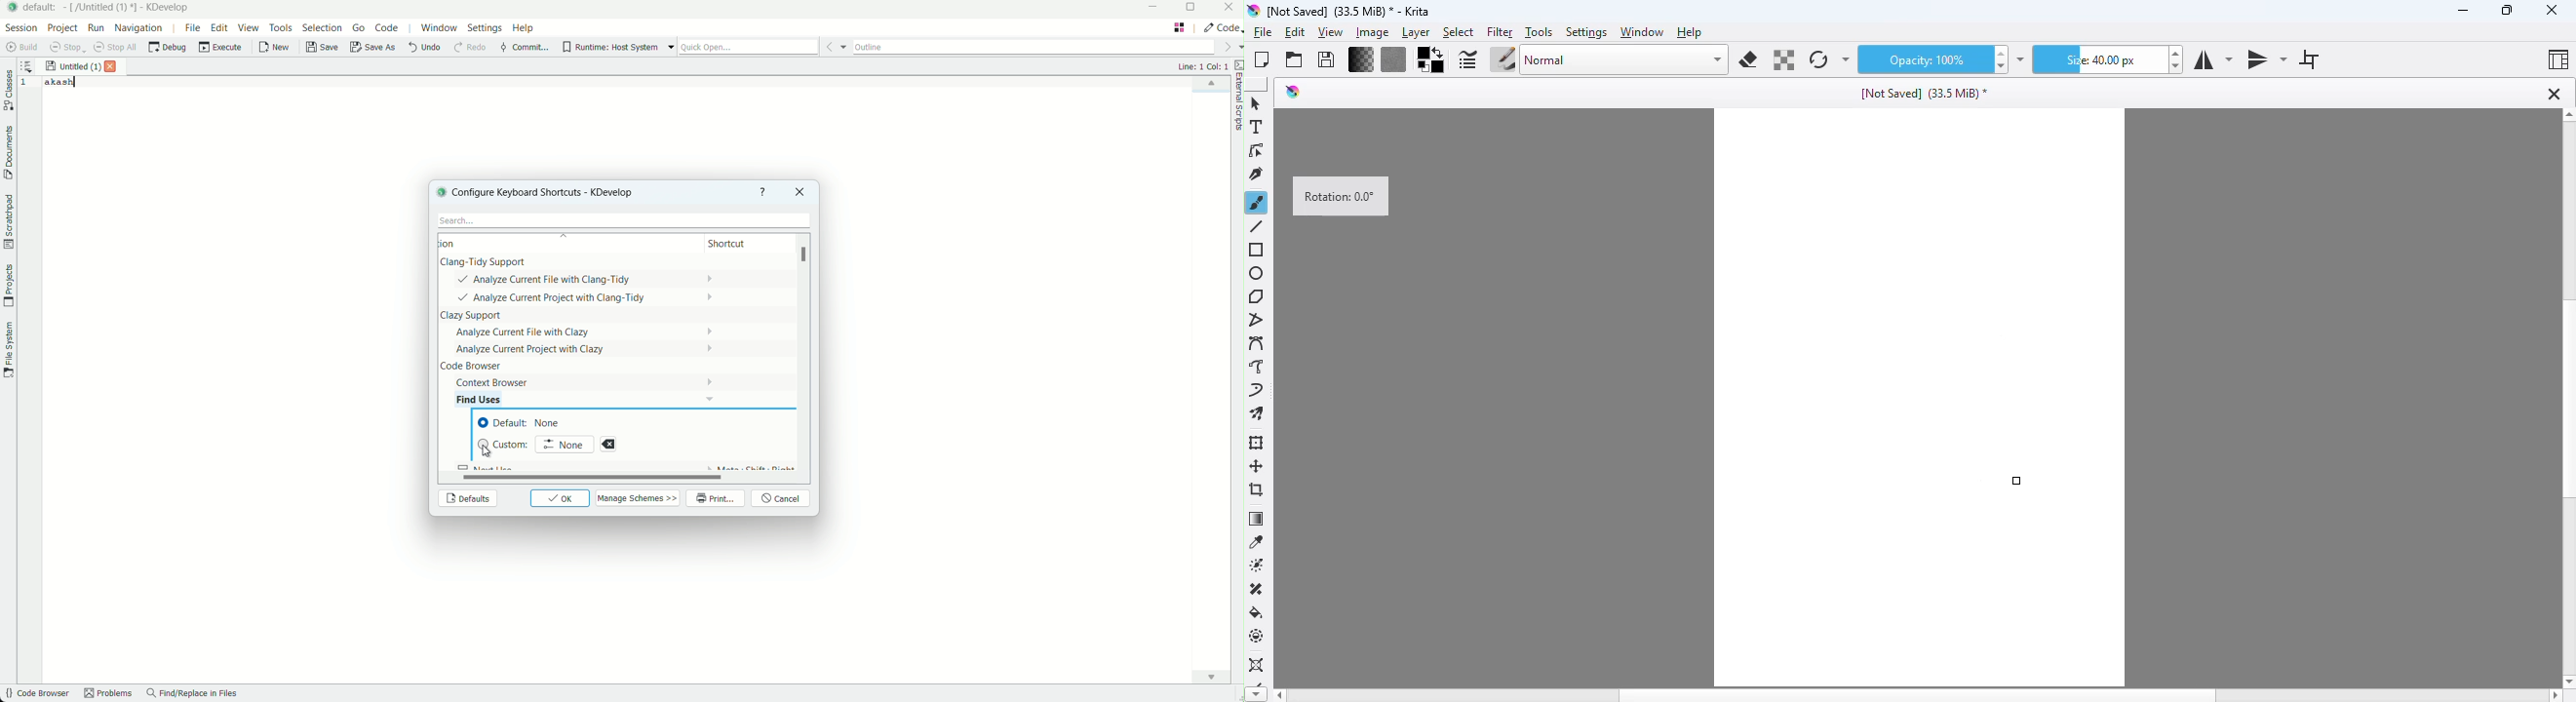  I want to click on ellipse tool, so click(1258, 274).